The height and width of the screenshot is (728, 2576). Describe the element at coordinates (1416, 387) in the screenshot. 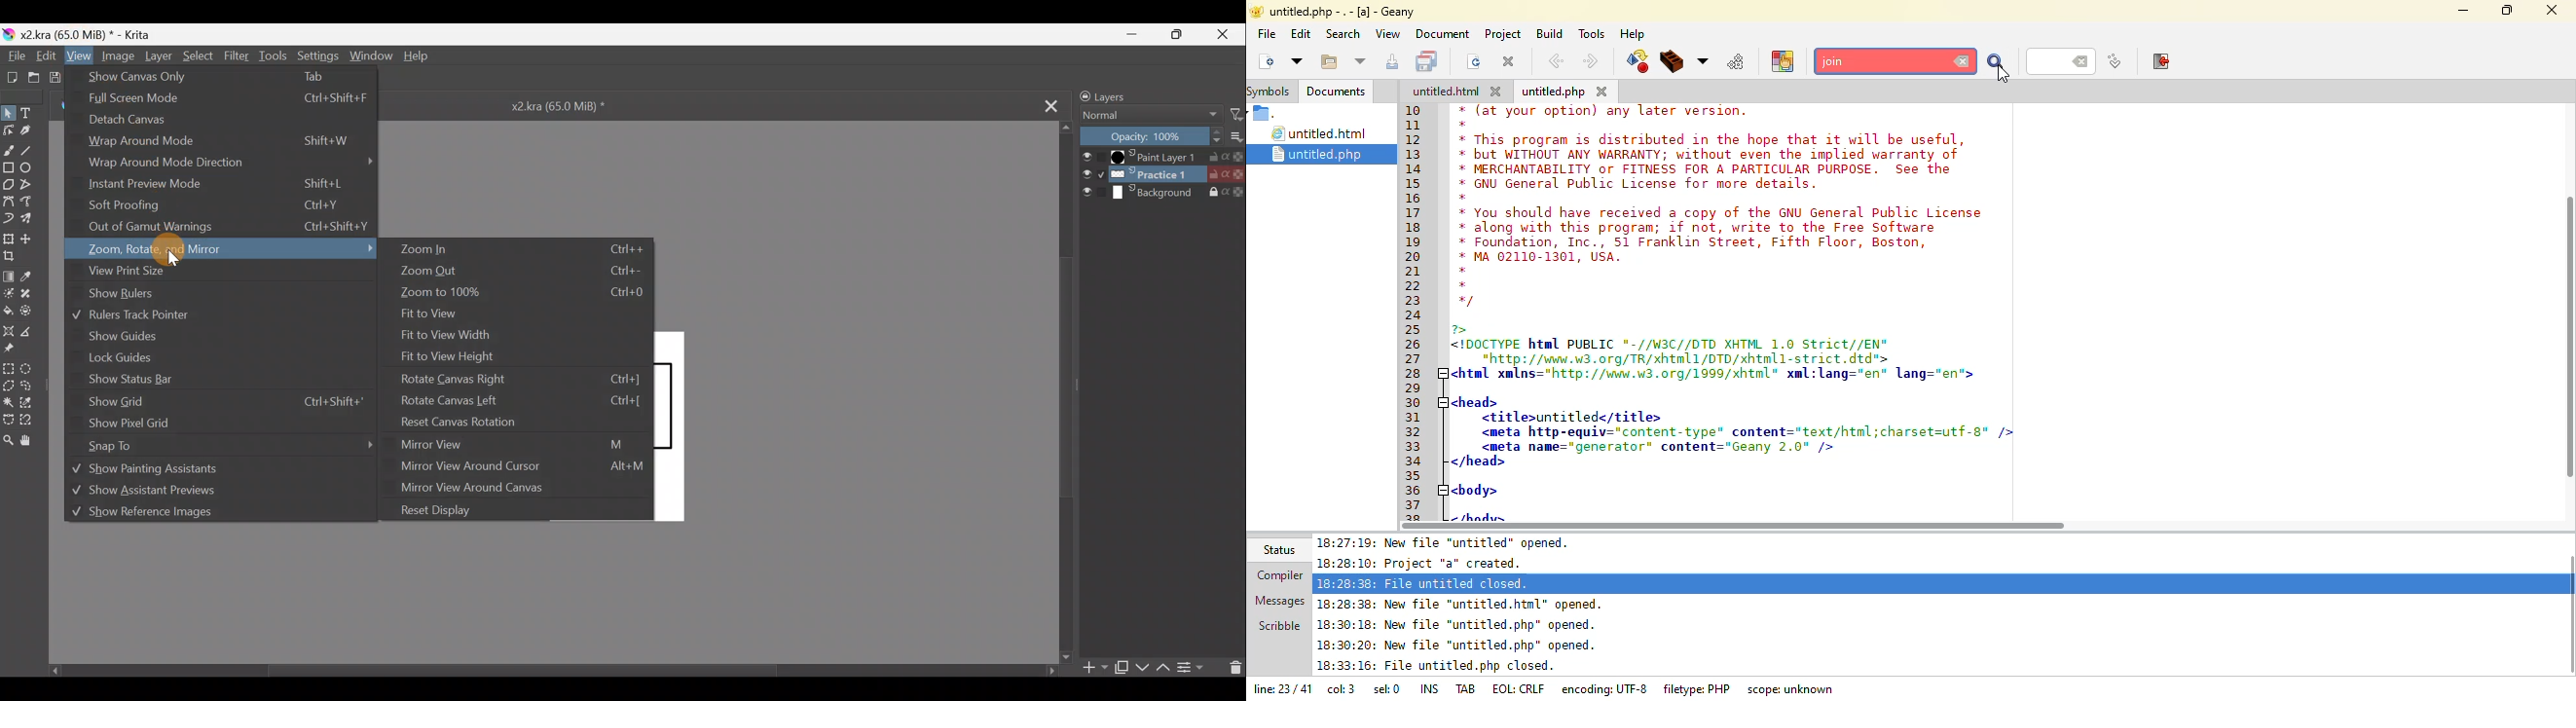

I see `29` at that location.